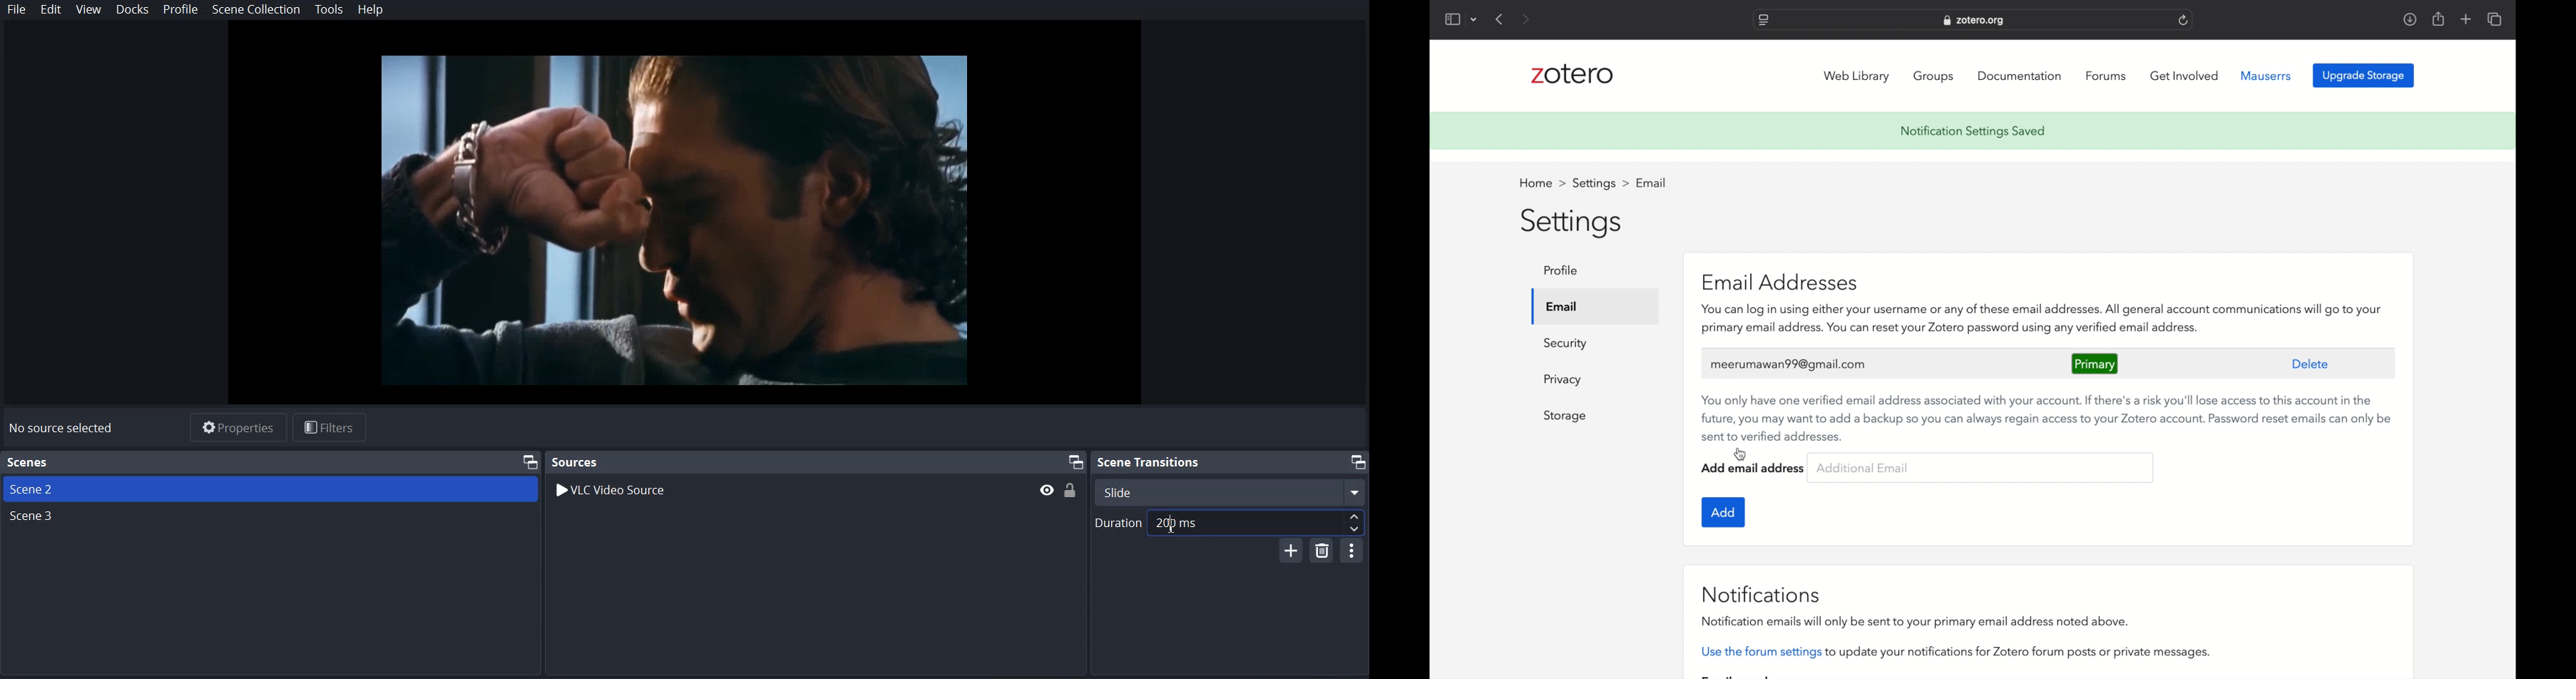 This screenshot has height=700, width=2576. Describe the element at coordinates (2043, 414) in the screenshot. I see `You only have one verified email address associated with your account. If there's a risk you'll lose access to this account in the
future, you may want to add a backup so you can always regain access to your Zotero account. Password reset emails can only be
sent to verified addresses.` at that location.